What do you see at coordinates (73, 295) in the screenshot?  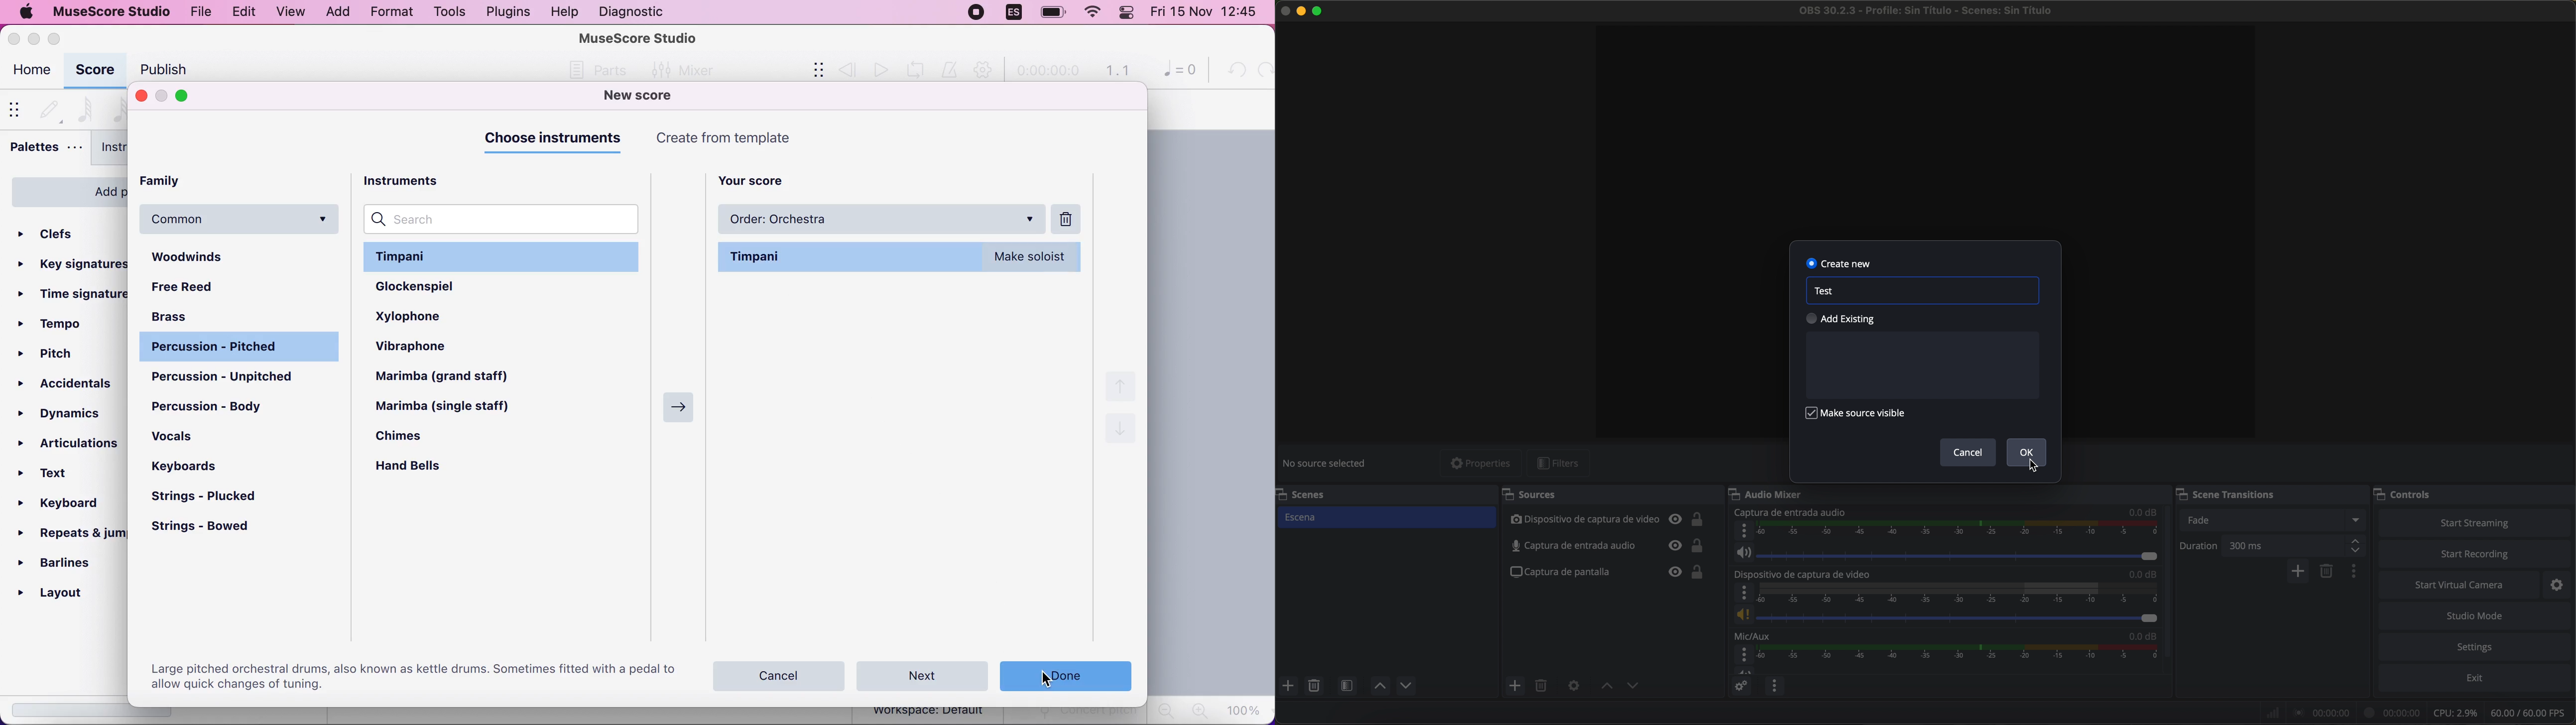 I see `ime signatures` at bounding box center [73, 295].